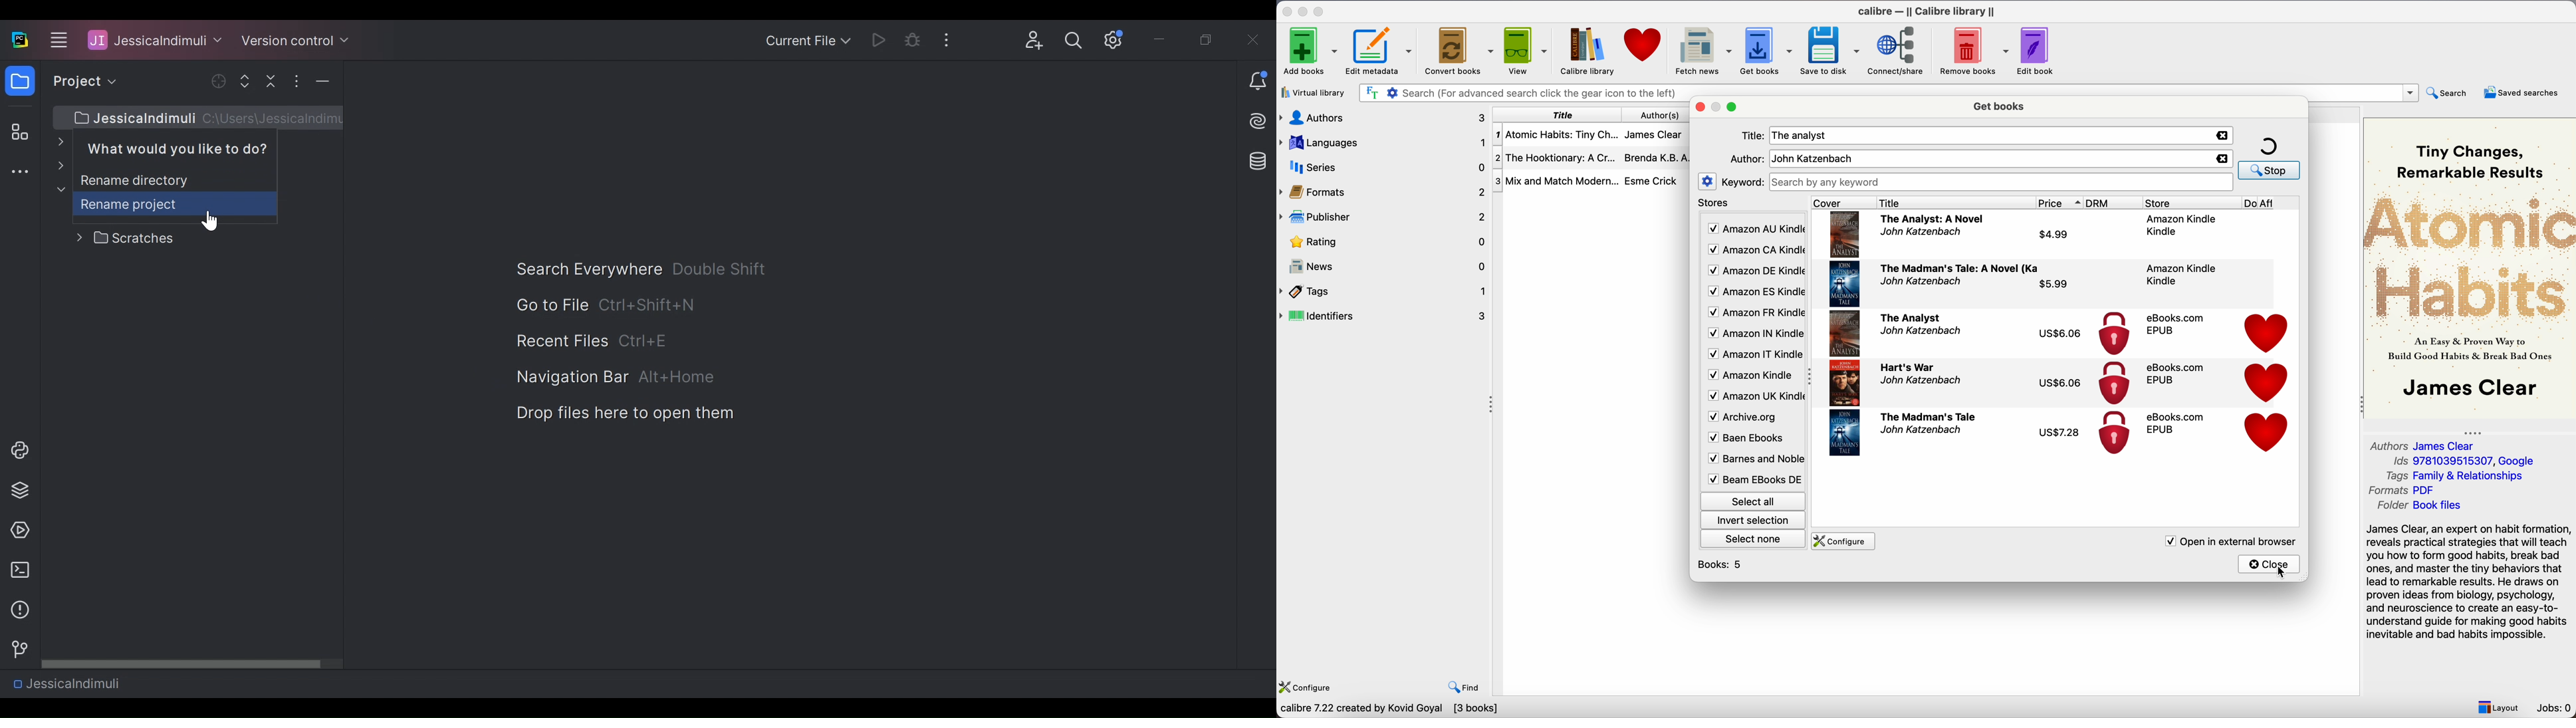 This screenshot has height=728, width=2576. What do you see at coordinates (1999, 107) in the screenshot?
I see `get books` at bounding box center [1999, 107].